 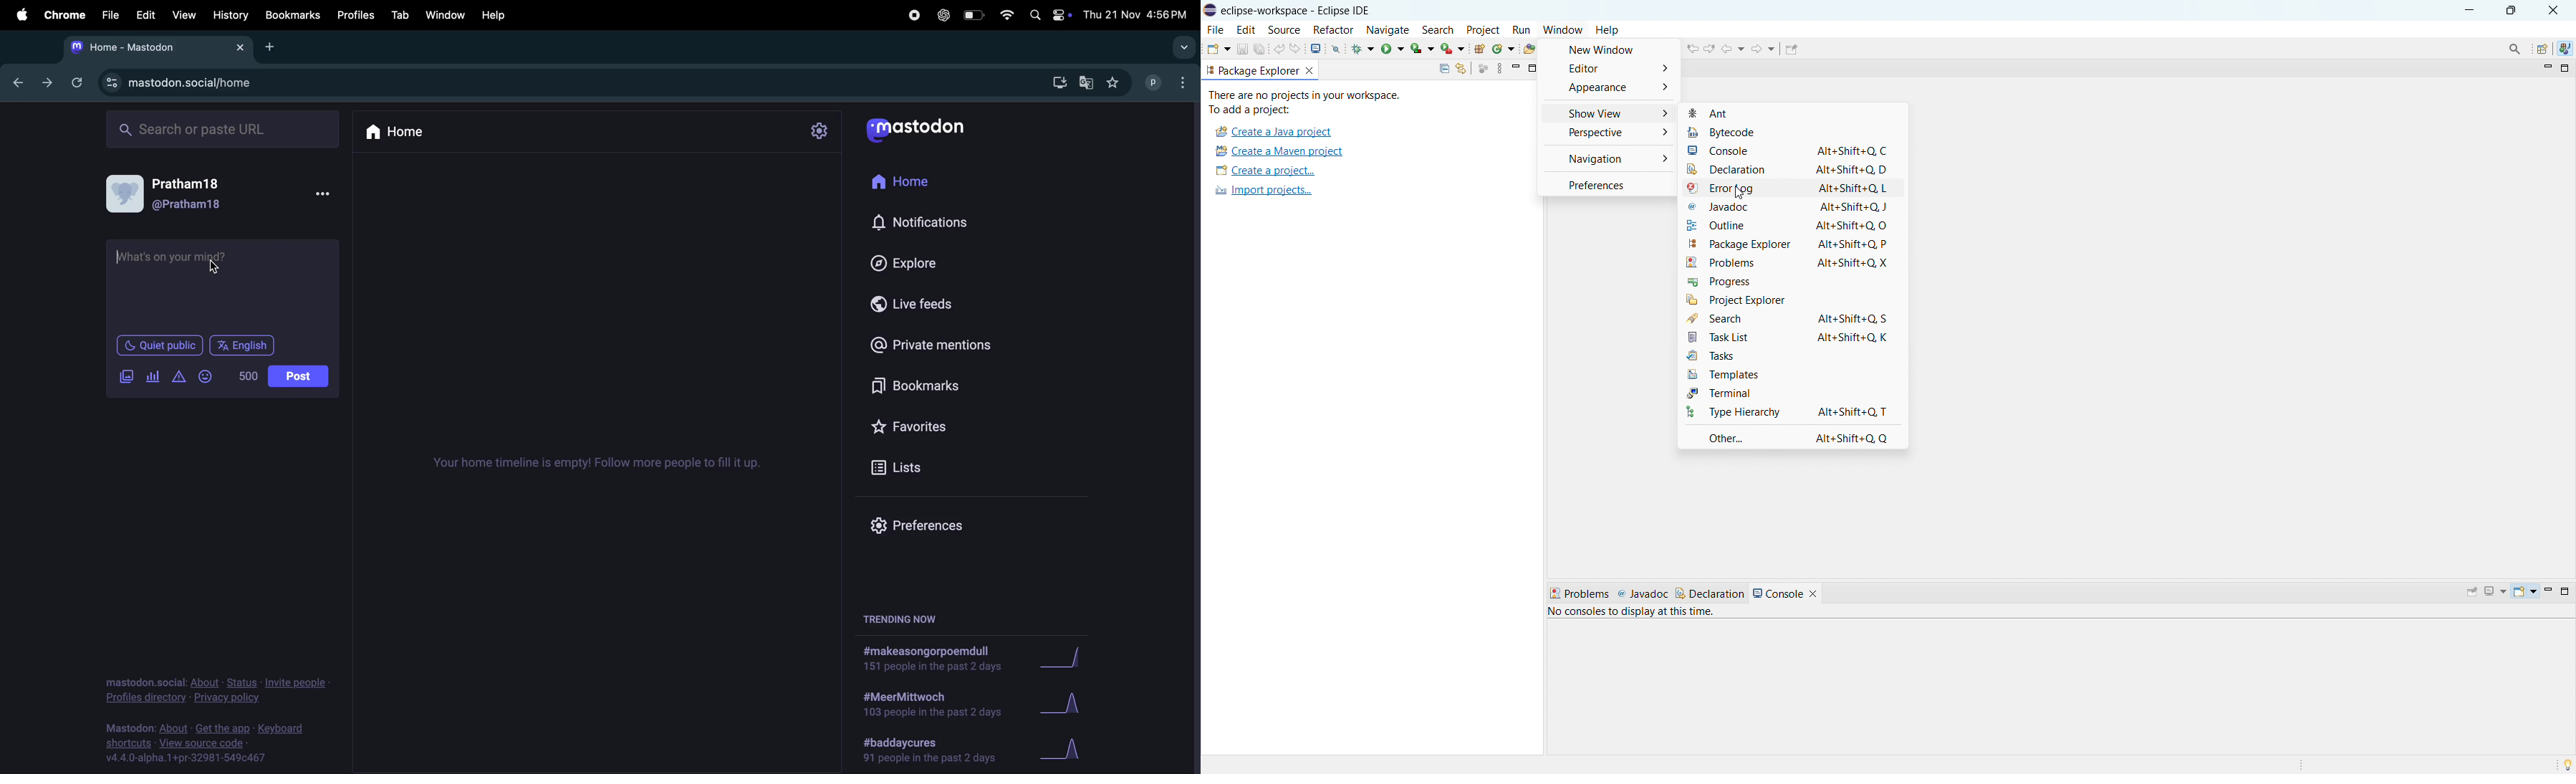 What do you see at coordinates (1034, 16) in the screenshot?
I see `spotlight search` at bounding box center [1034, 16].